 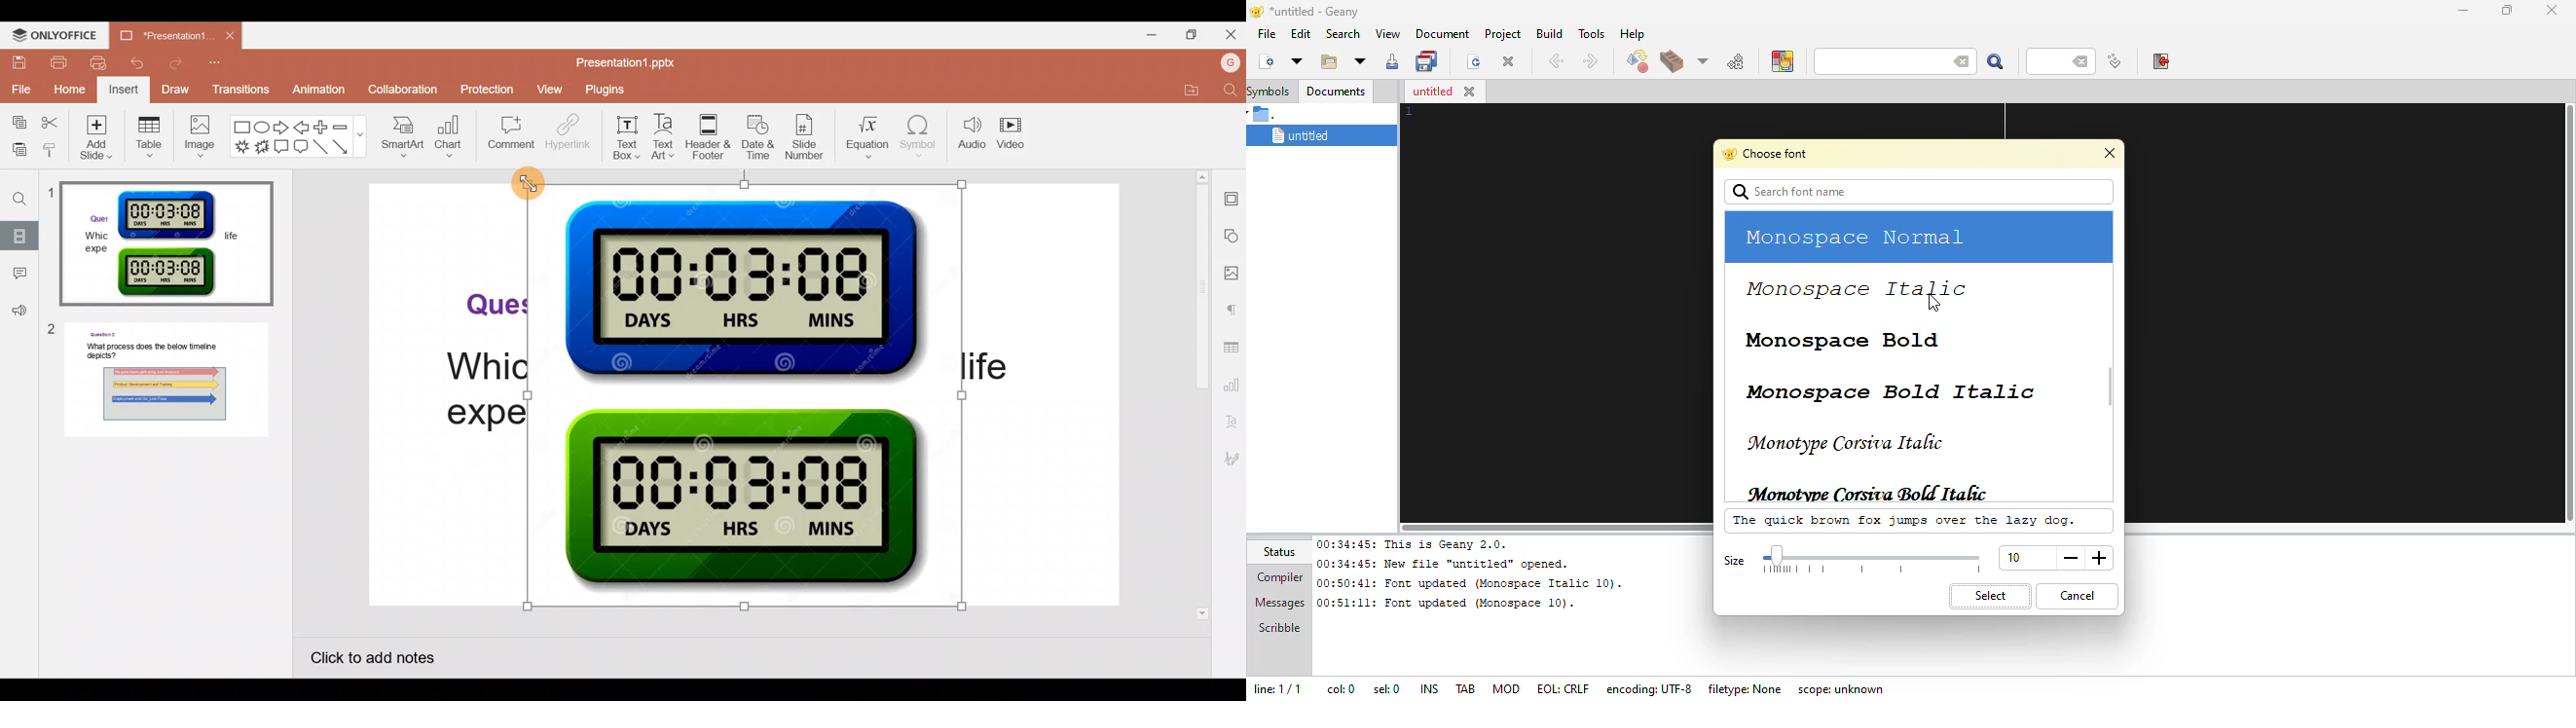 I want to click on Customize quick access toolbar, so click(x=223, y=65).